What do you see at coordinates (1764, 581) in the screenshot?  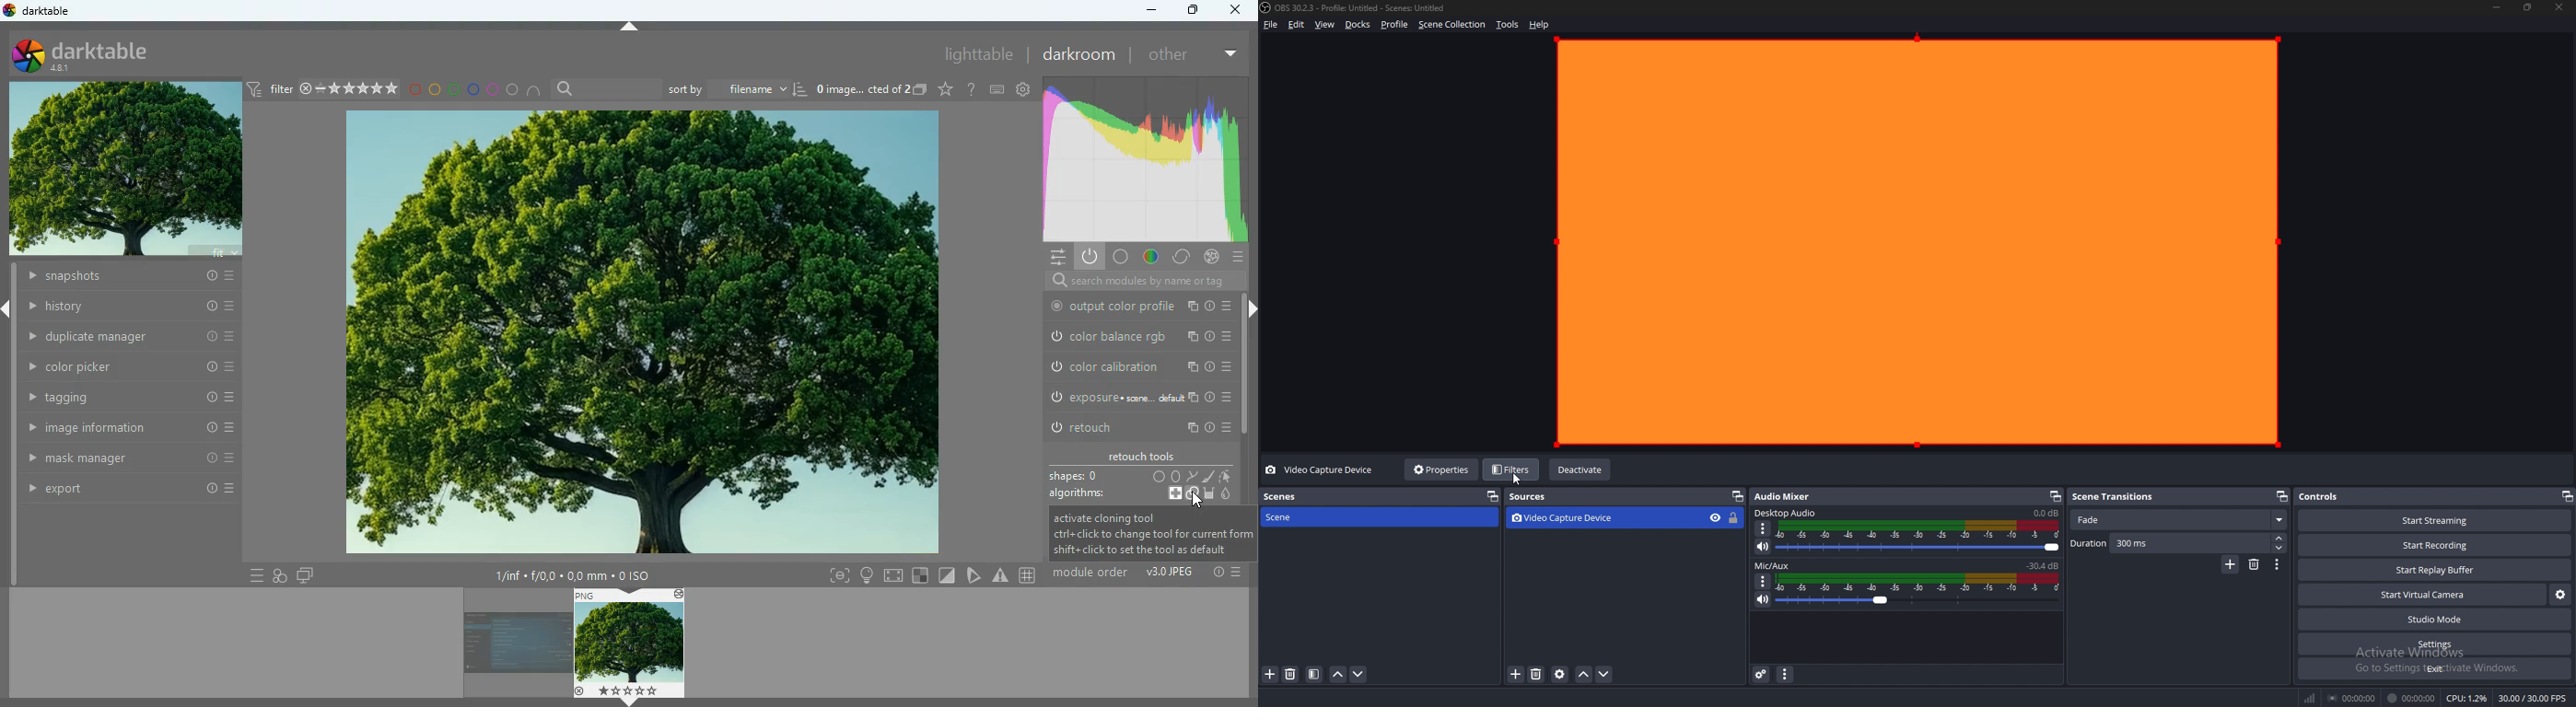 I see `options` at bounding box center [1764, 581].